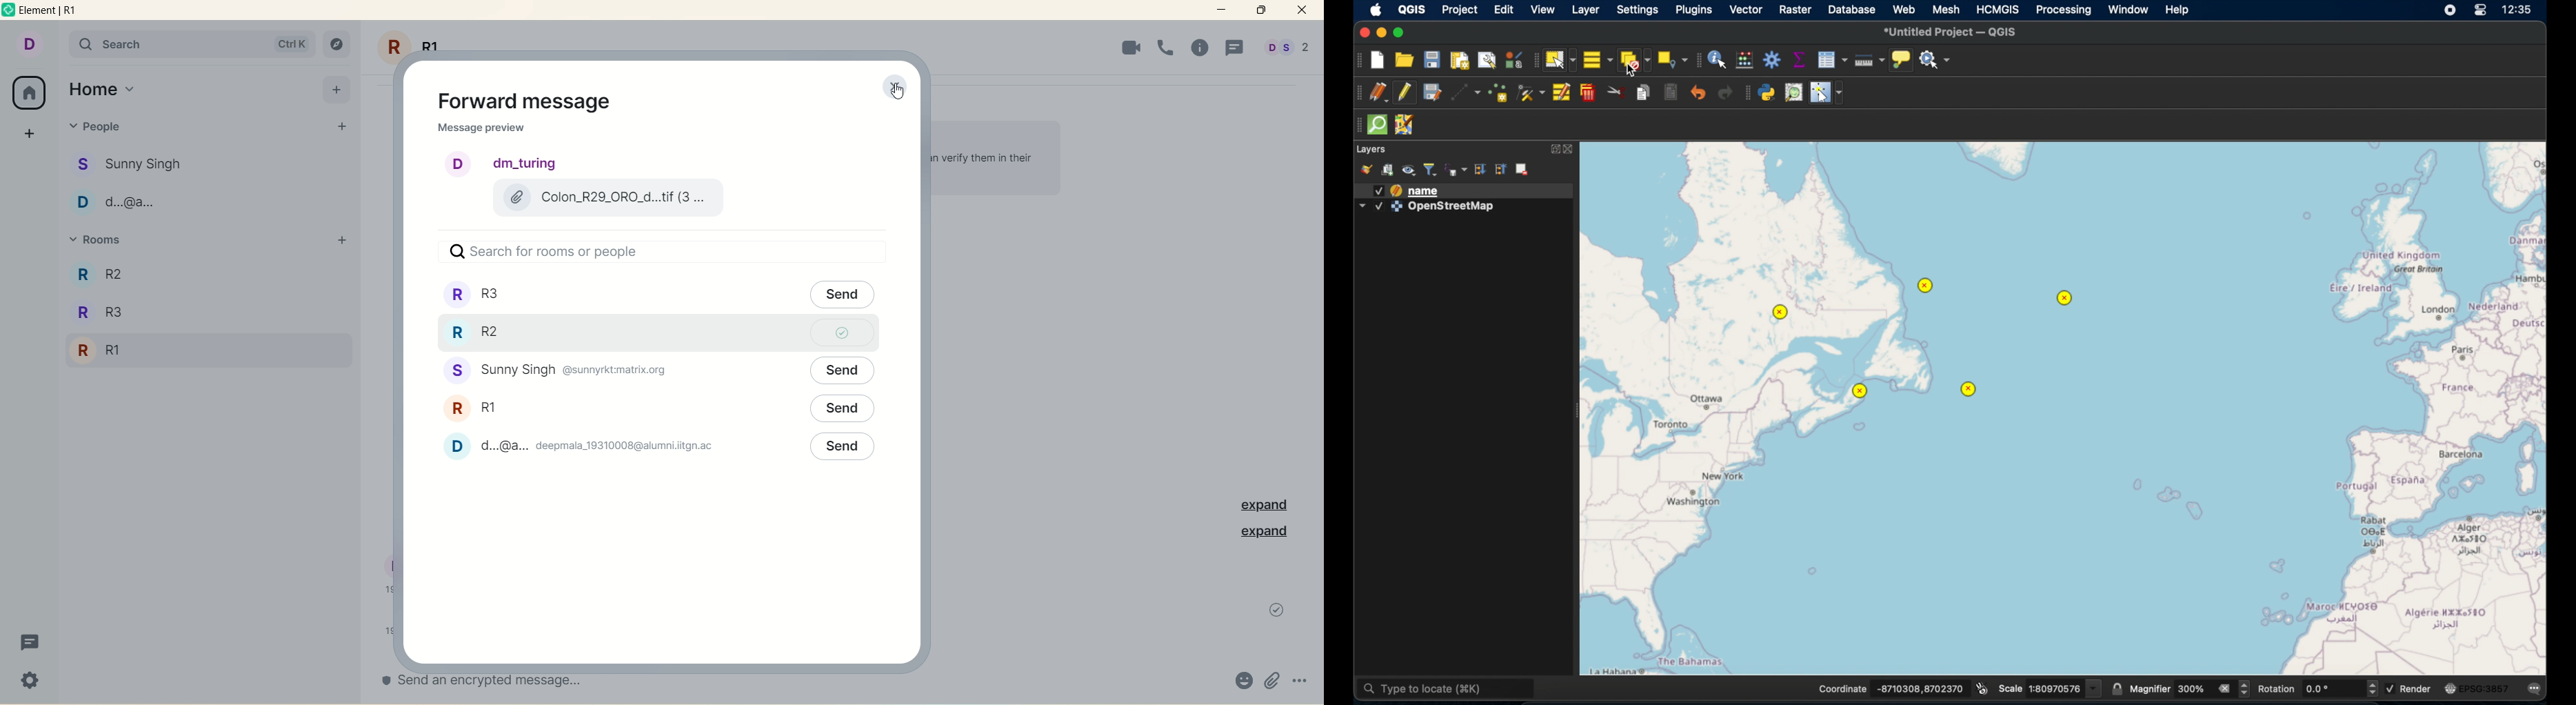 Image resolution: width=2576 pixels, height=728 pixels. Describe the element at coordinates (1499, 95) in the screenshot. I see `add point feature` at that location.